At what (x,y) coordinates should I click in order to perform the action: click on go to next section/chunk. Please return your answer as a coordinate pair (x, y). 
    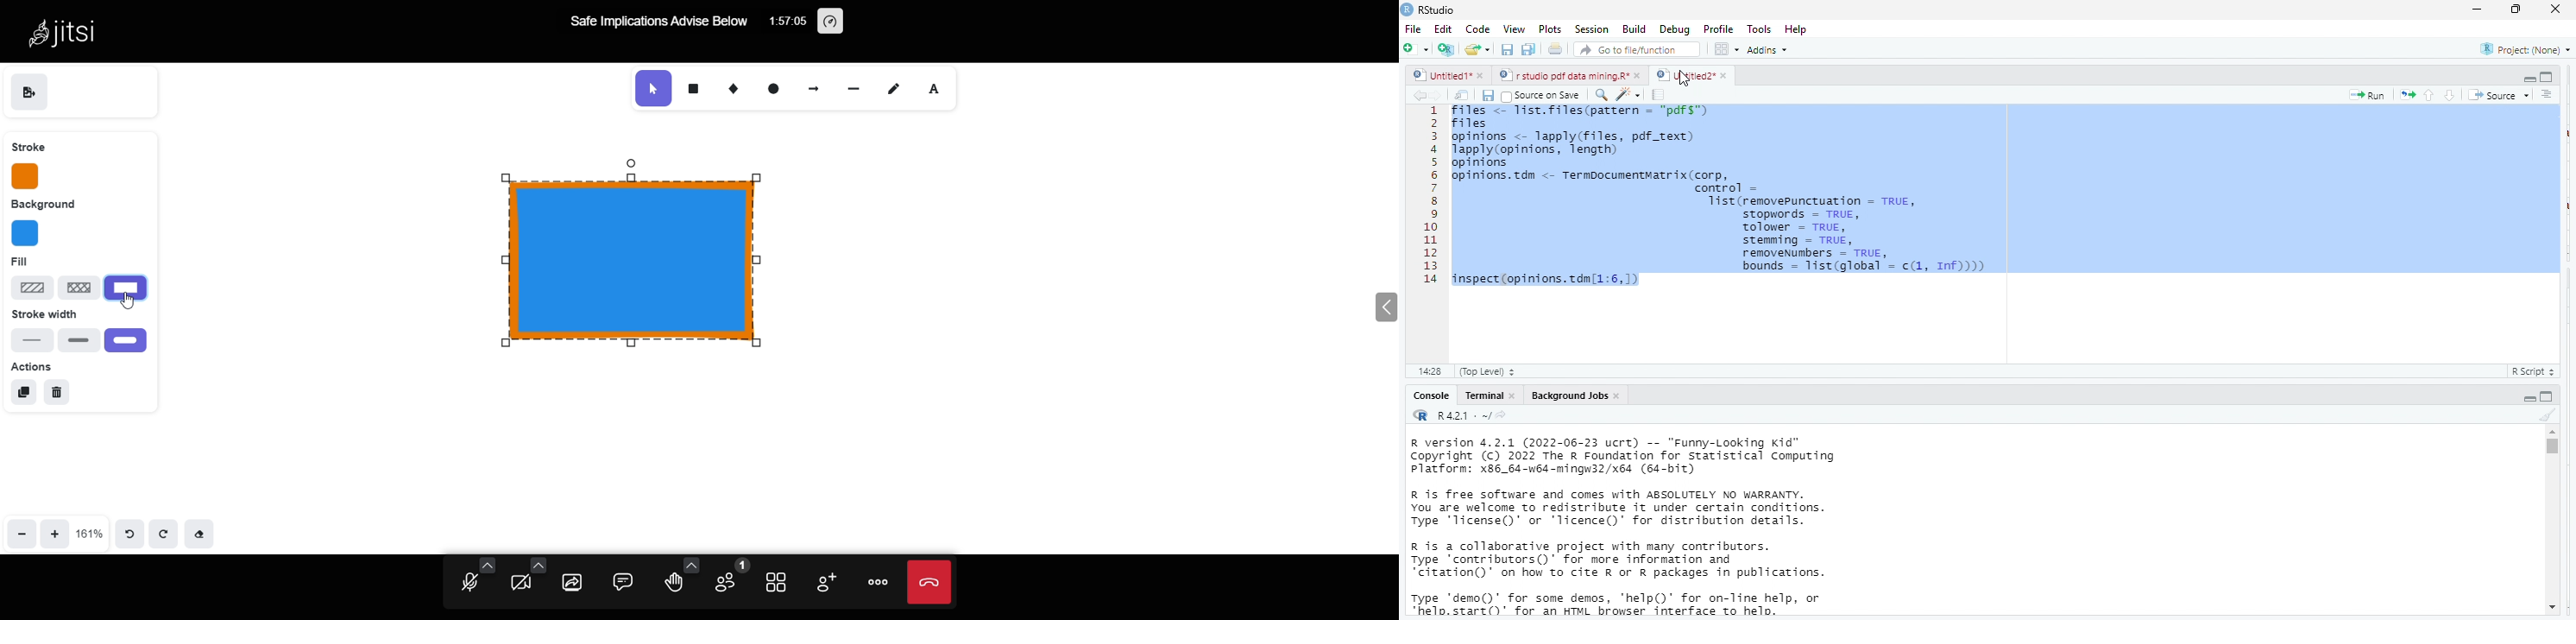
    Looking at the image, I should click on (2451, 95).